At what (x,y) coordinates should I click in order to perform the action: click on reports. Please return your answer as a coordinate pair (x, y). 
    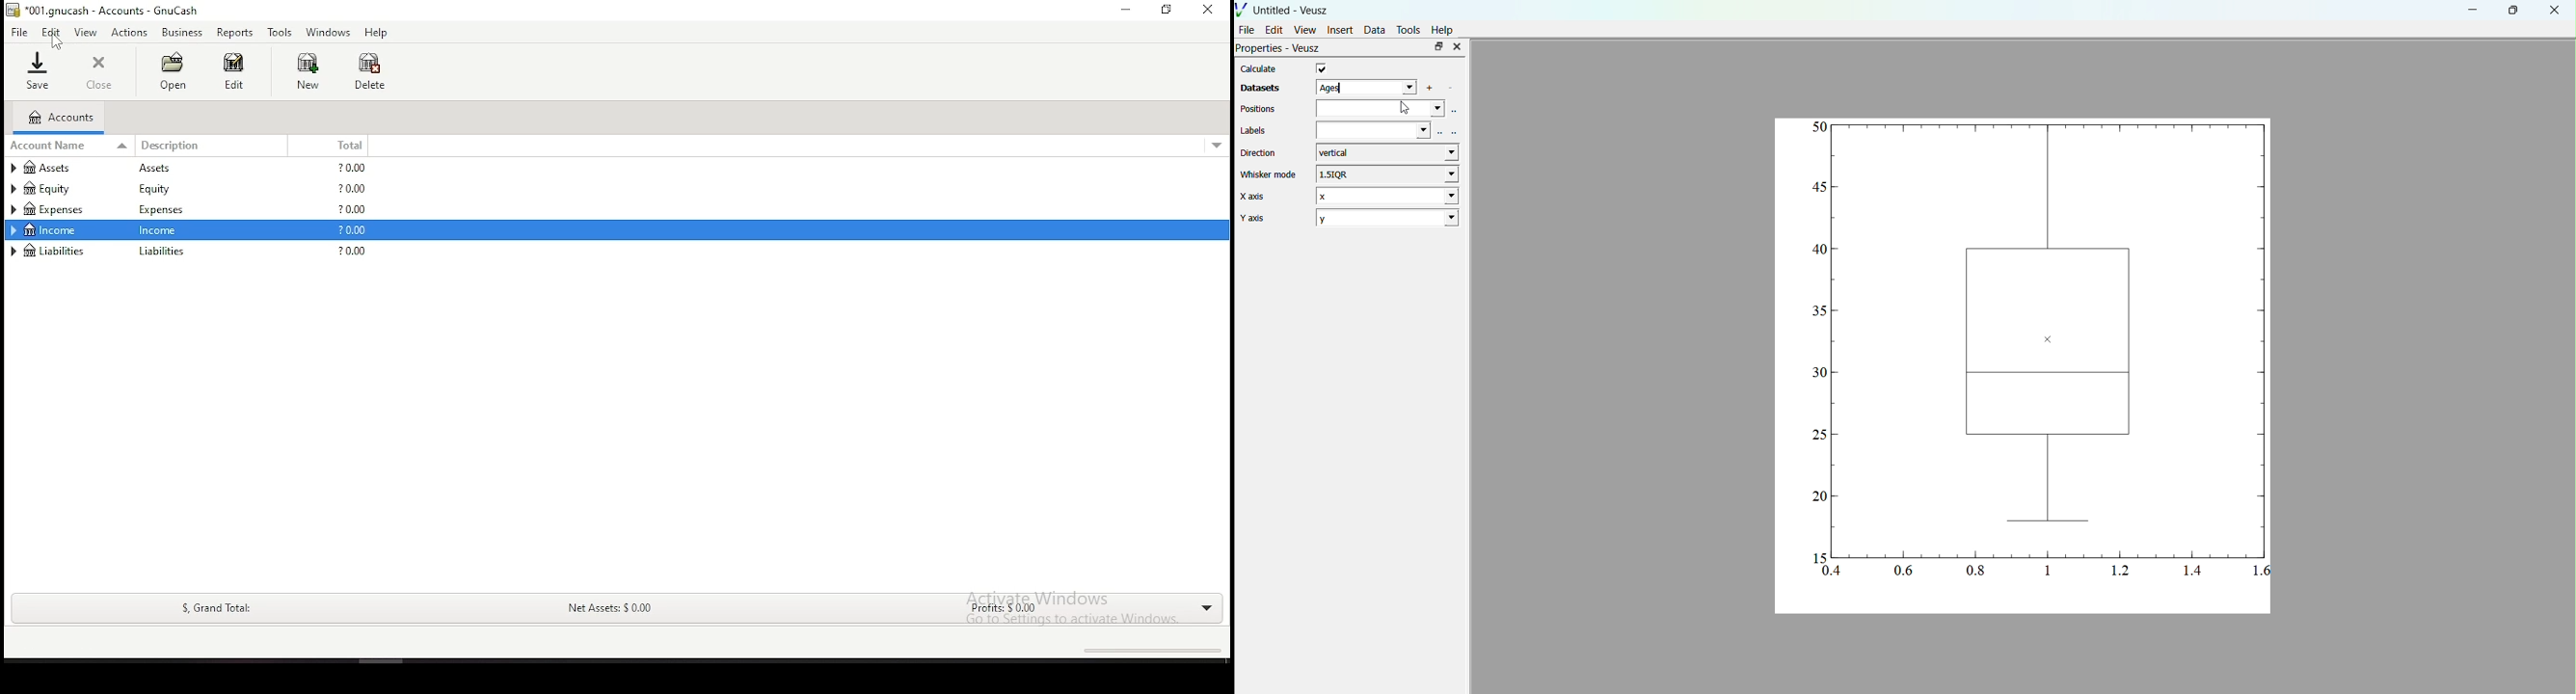
    Looking at the image, I should click on (234, 33).